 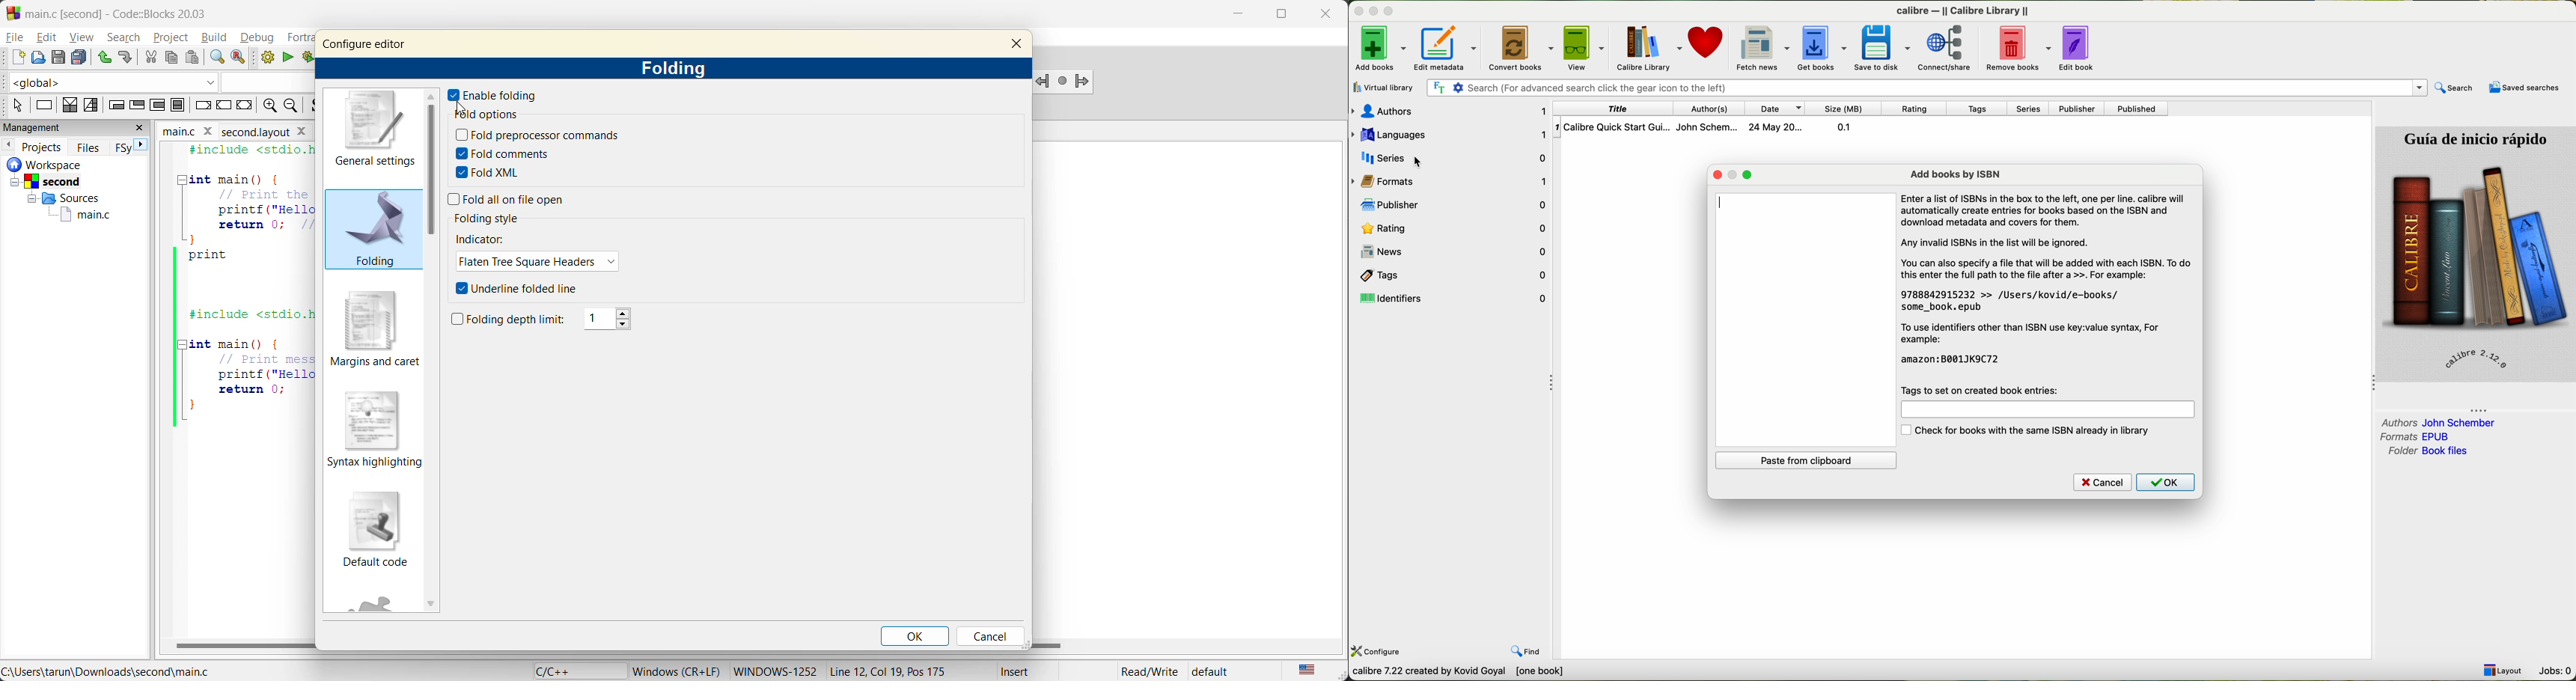 What do you see at coordinates (1915, 109) in the screenshot?
I see `rating` at bounding box center [1915, 109].